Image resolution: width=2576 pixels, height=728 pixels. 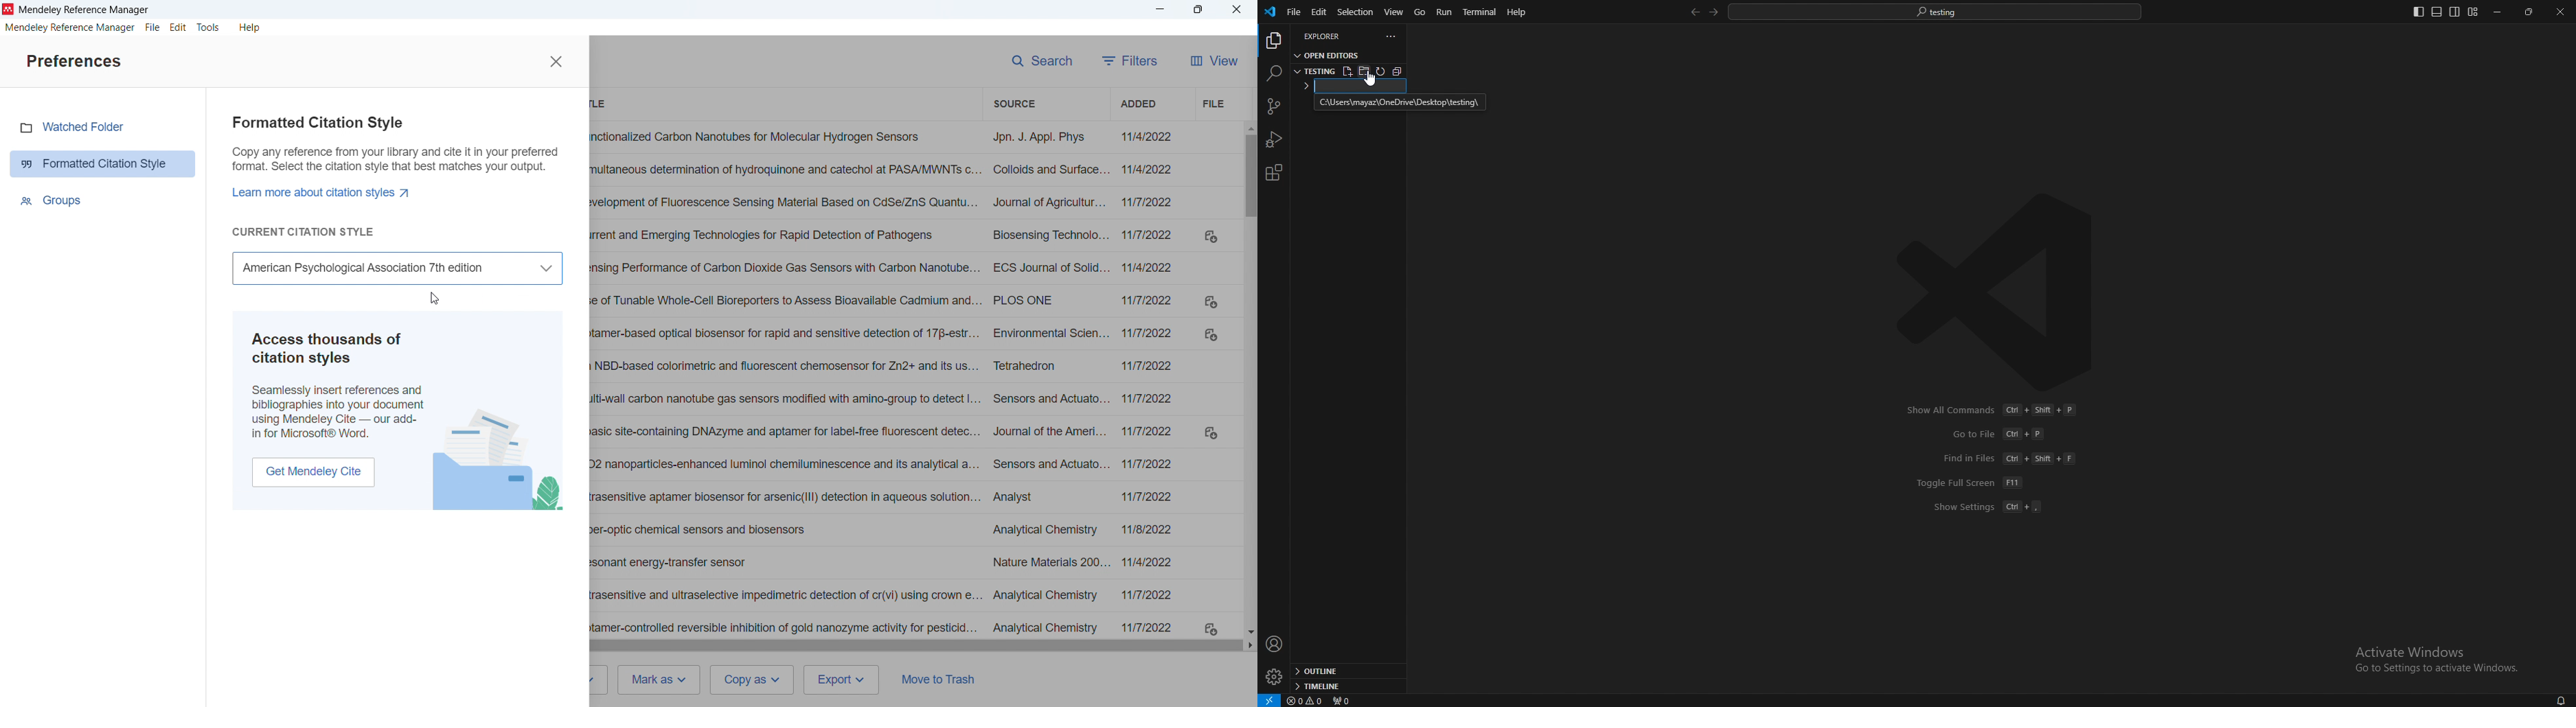 What do you see at coordinates (1998, 459) in the screenshot?
I see `shortcuts` at bounding box center [1998, 459].